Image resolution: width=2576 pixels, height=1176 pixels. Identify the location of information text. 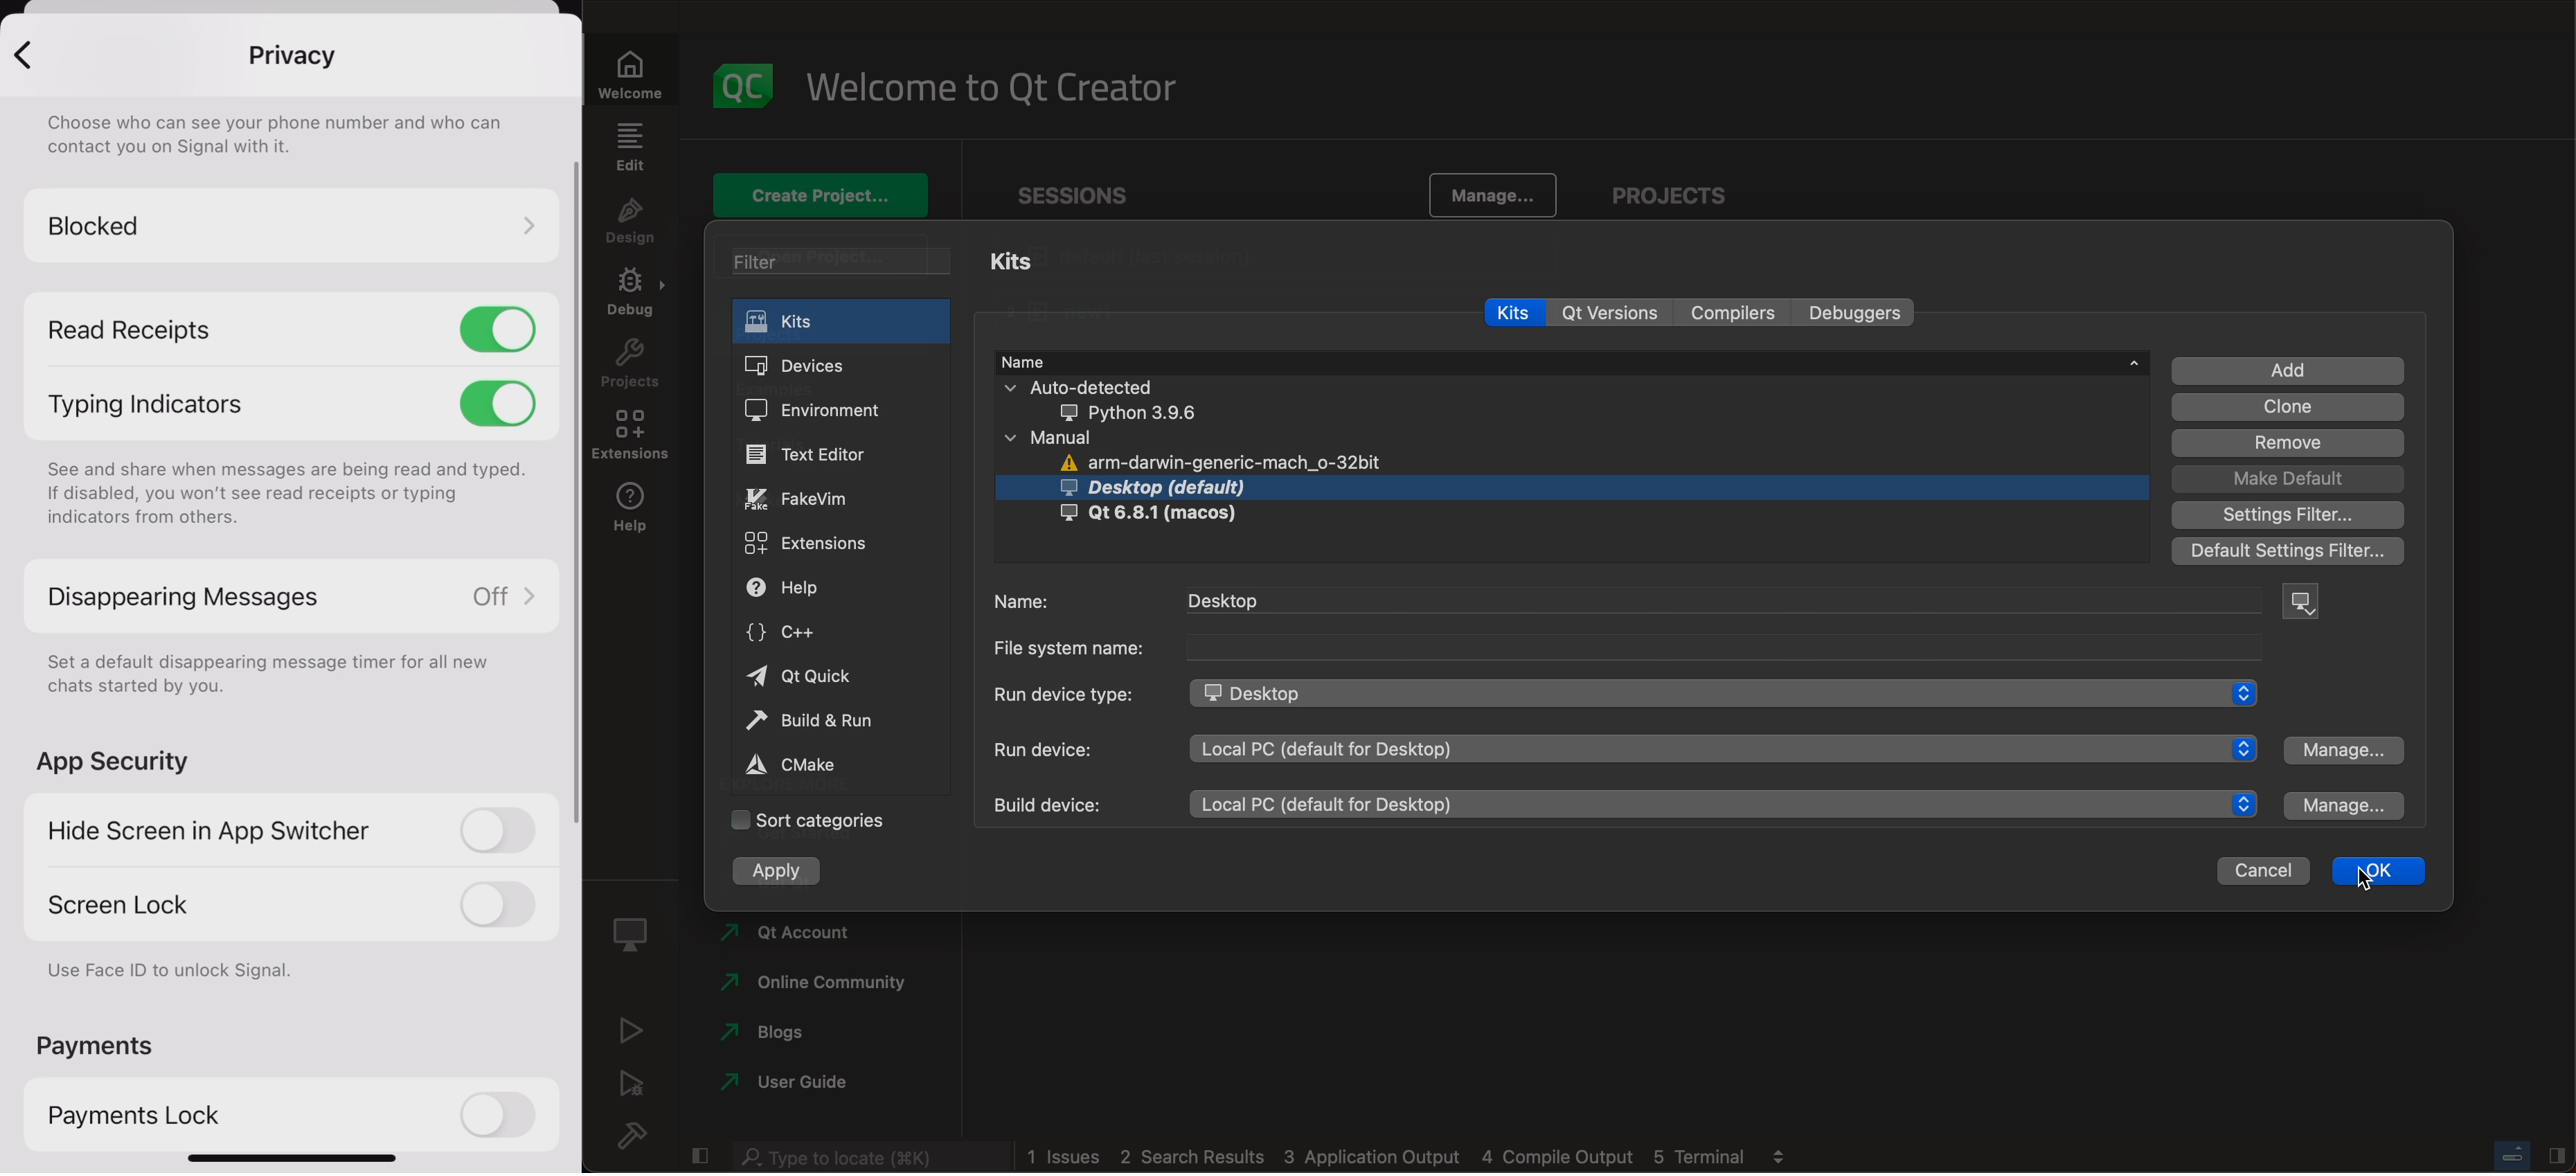
(170, 969).